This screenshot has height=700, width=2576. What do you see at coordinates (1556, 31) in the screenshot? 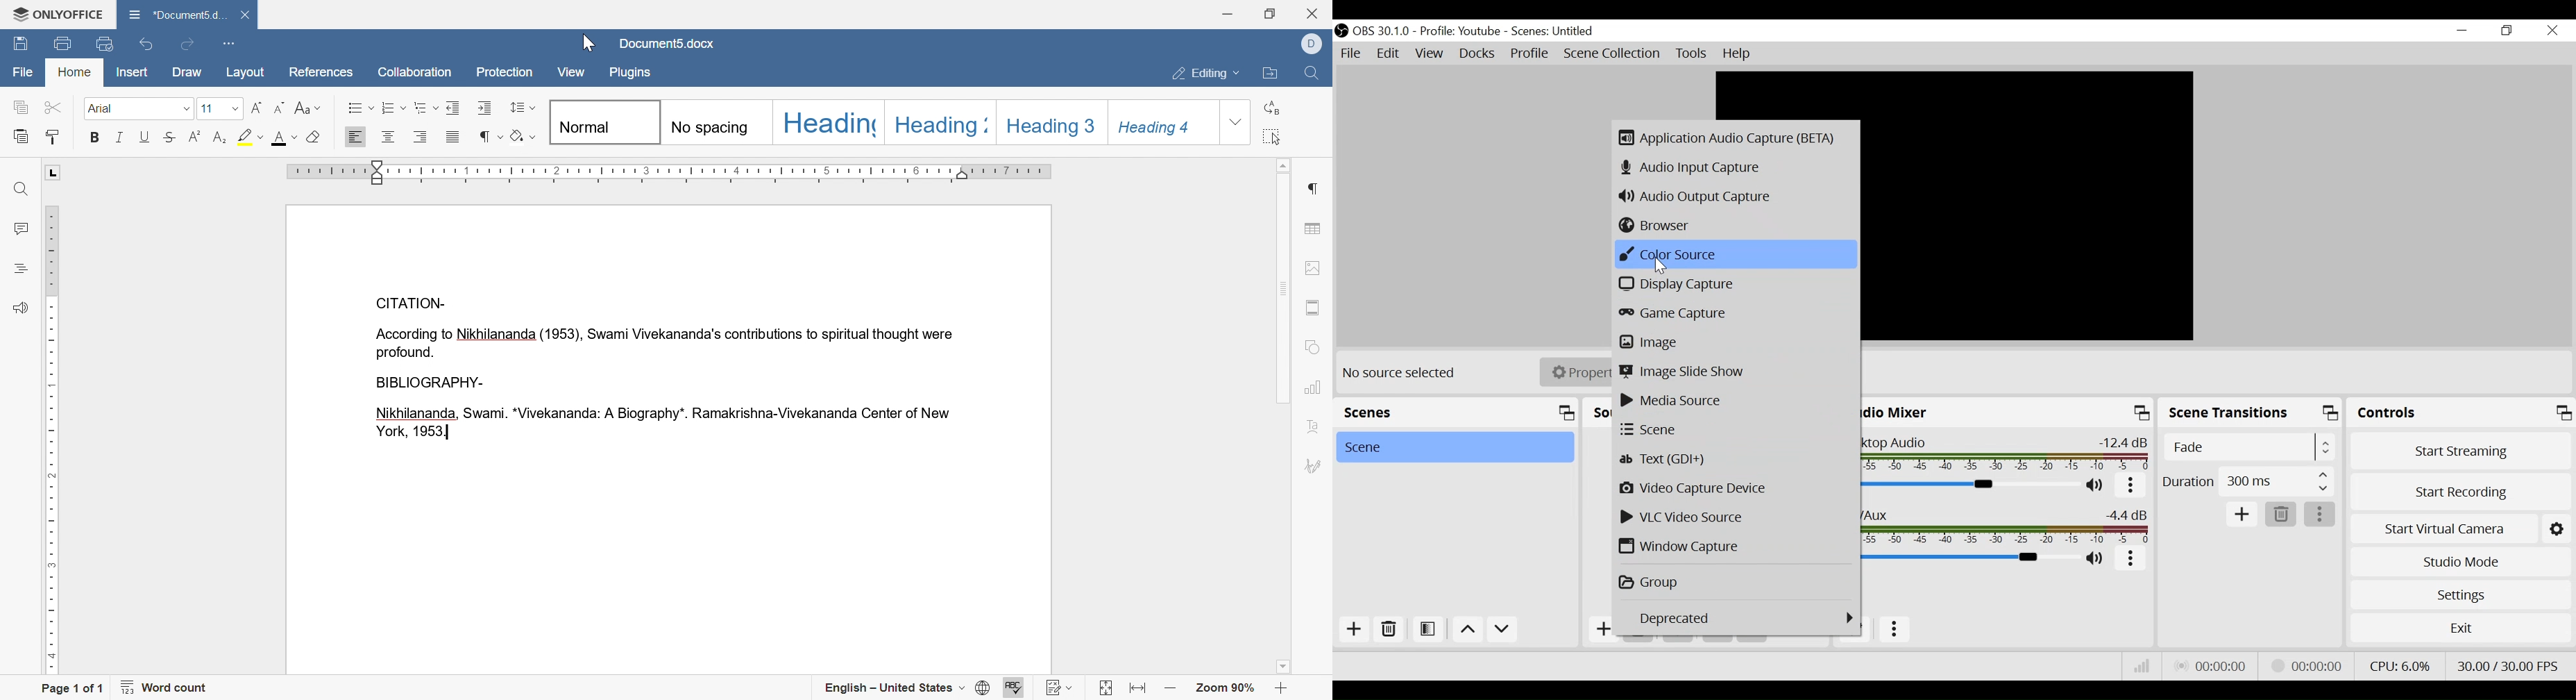
I see `Scenes` at bounding box center [1556, 31].